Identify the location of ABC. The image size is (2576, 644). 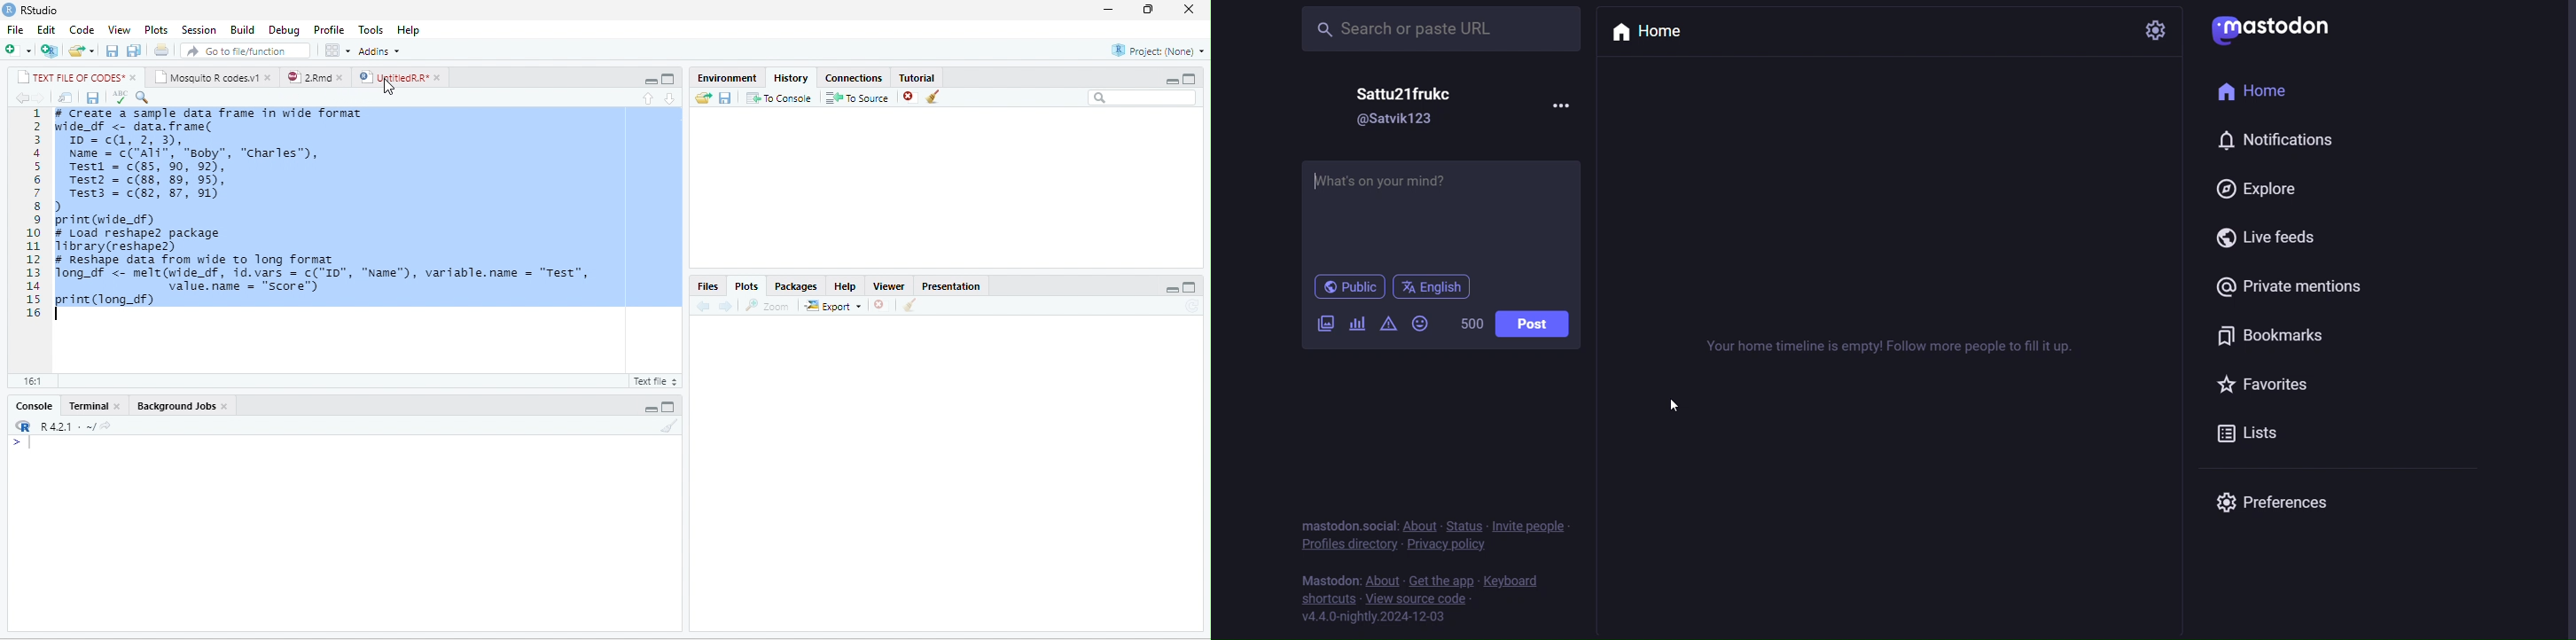
(120, 98).